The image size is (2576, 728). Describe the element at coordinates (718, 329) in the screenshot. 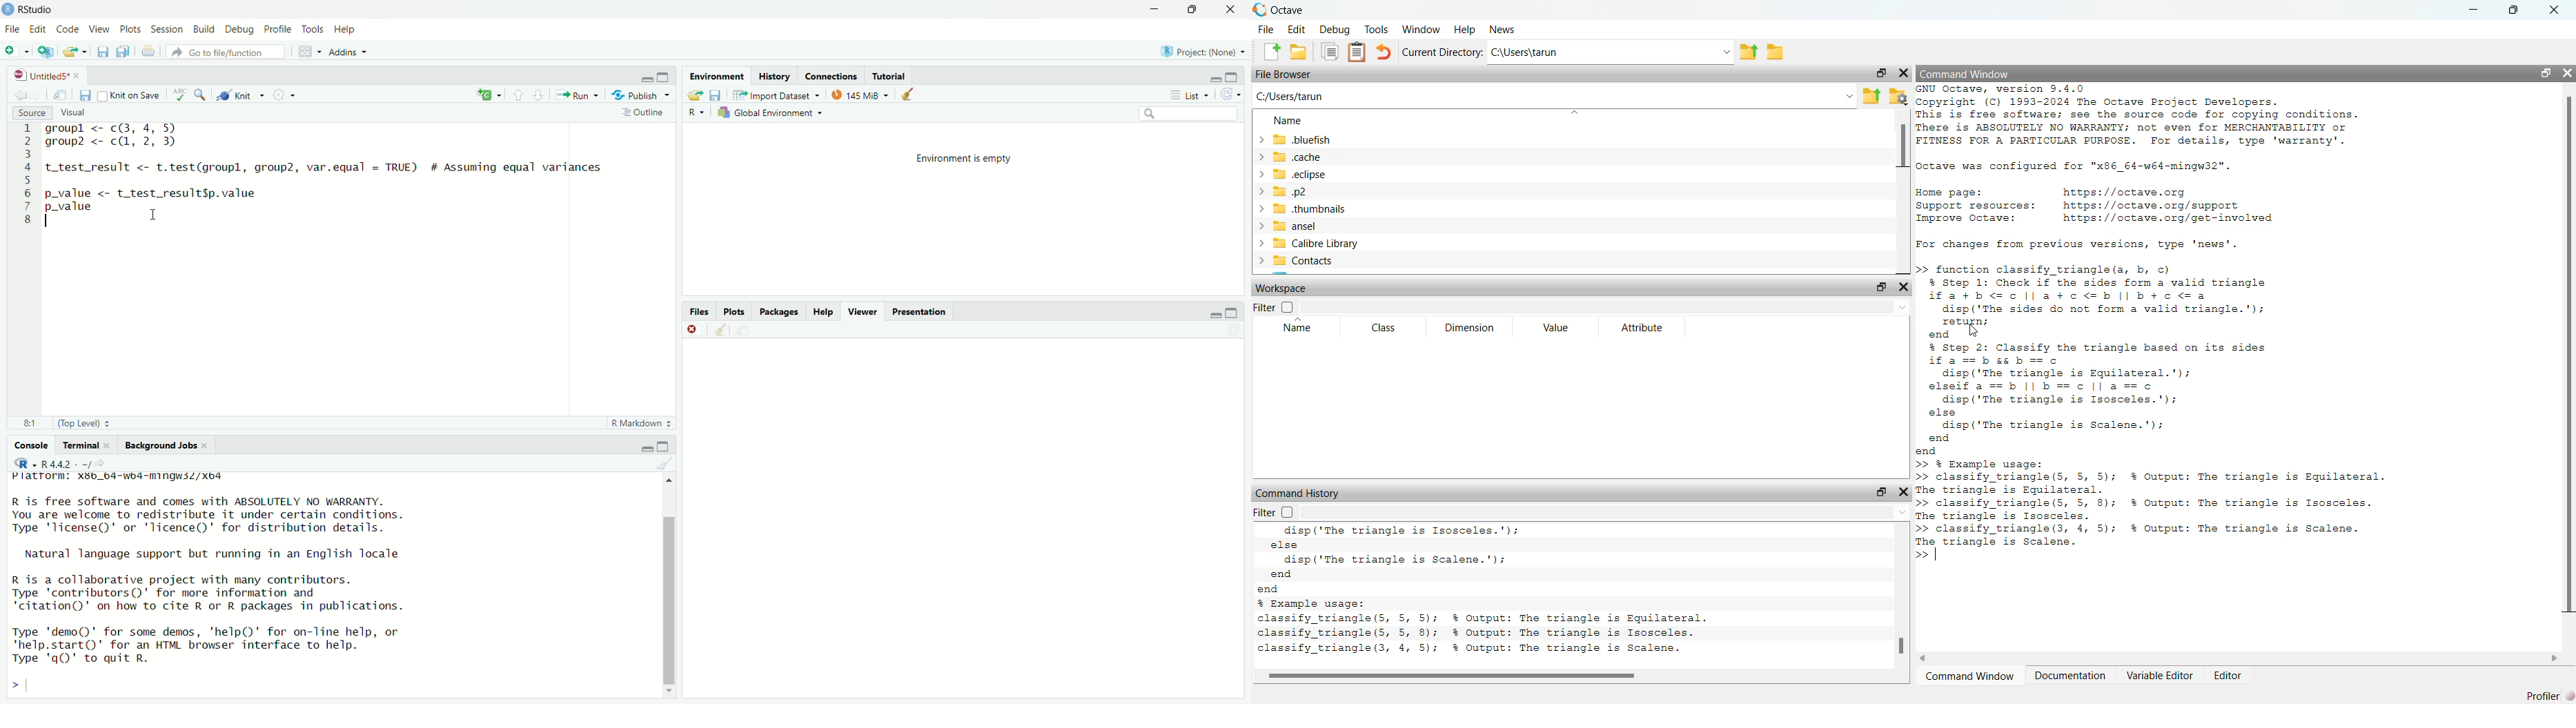

I see `clear console` at that location.